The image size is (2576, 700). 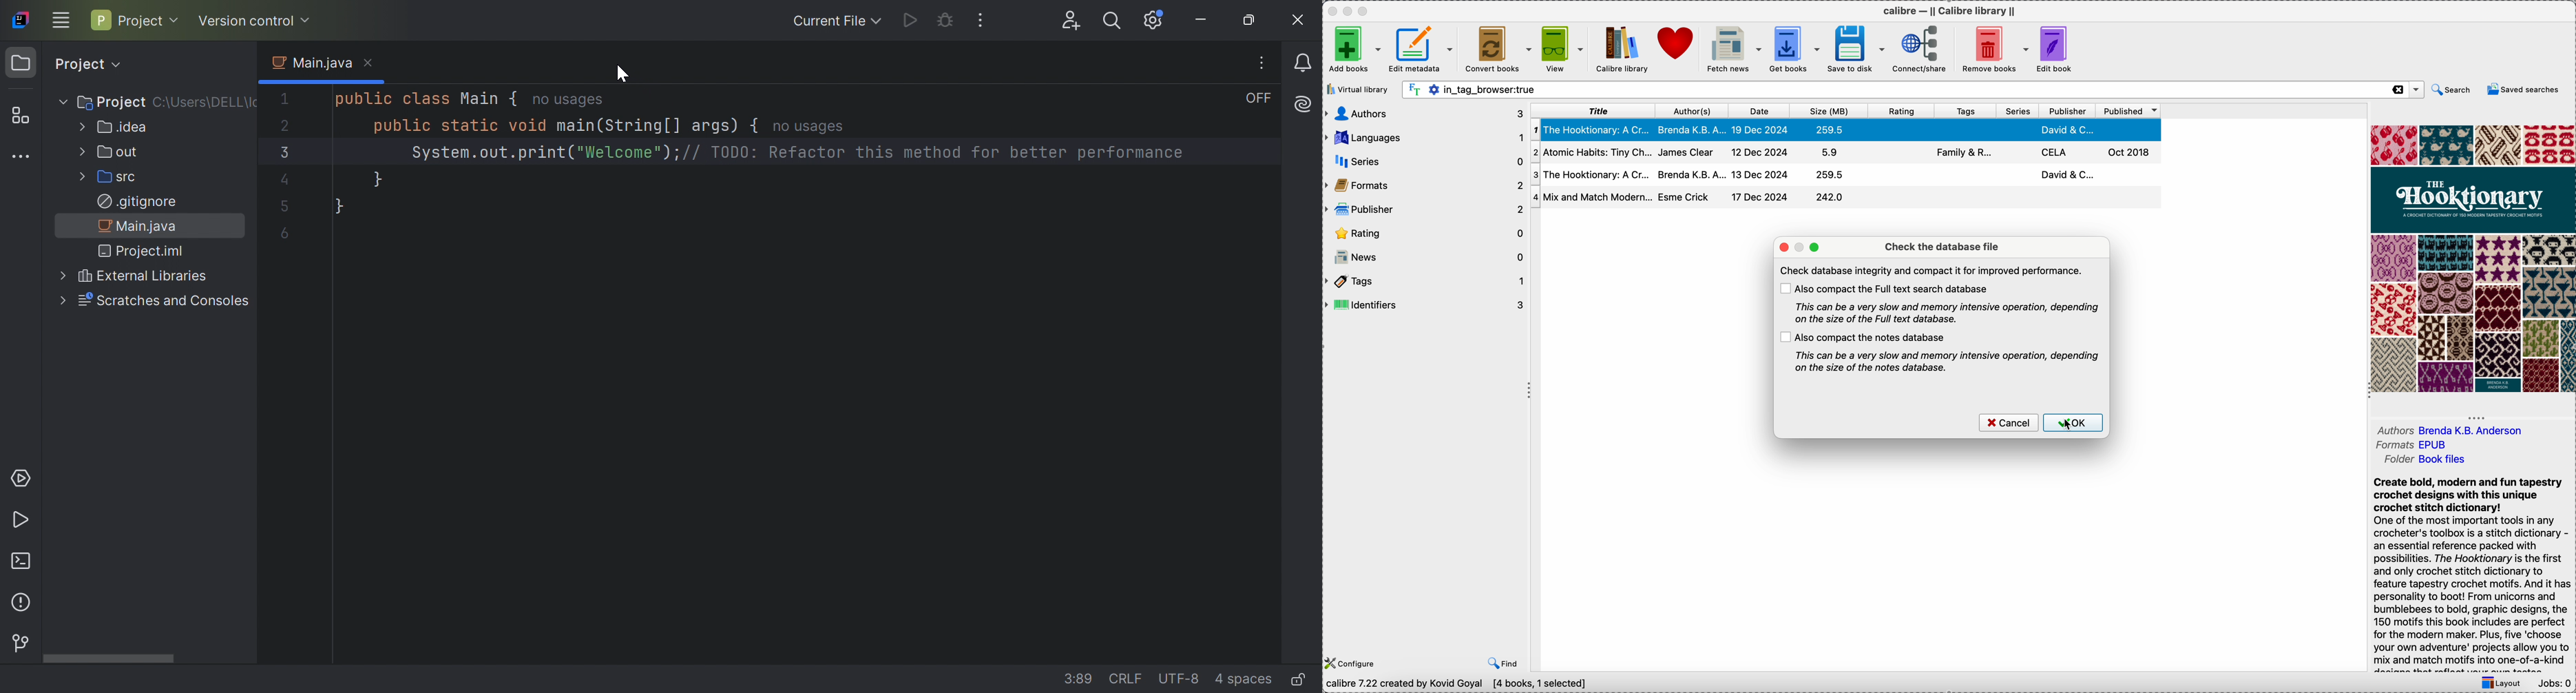 What do you see at coordinates (284, 234) in the screenshot?
I see `6` at bounding box center [284, 234].